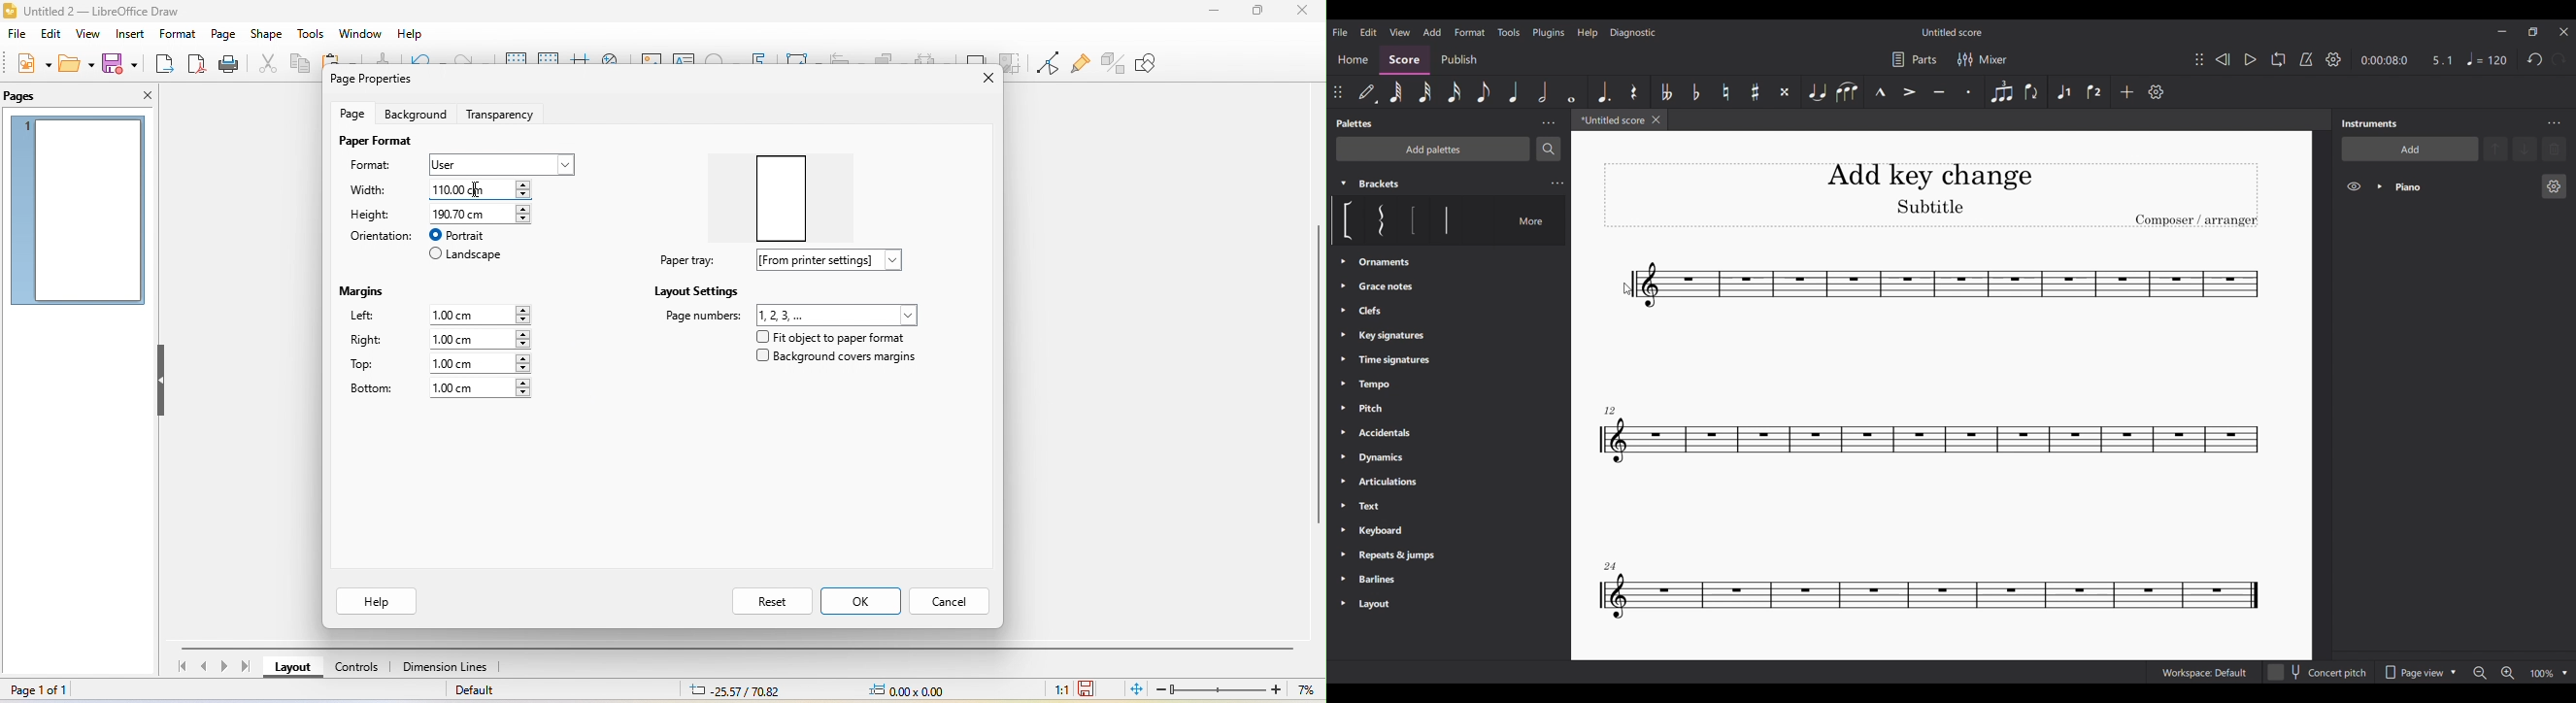  What do you see at coordinates (371, 389) in the screenshot?
I see `bottom` at bounding box center [371, 389].